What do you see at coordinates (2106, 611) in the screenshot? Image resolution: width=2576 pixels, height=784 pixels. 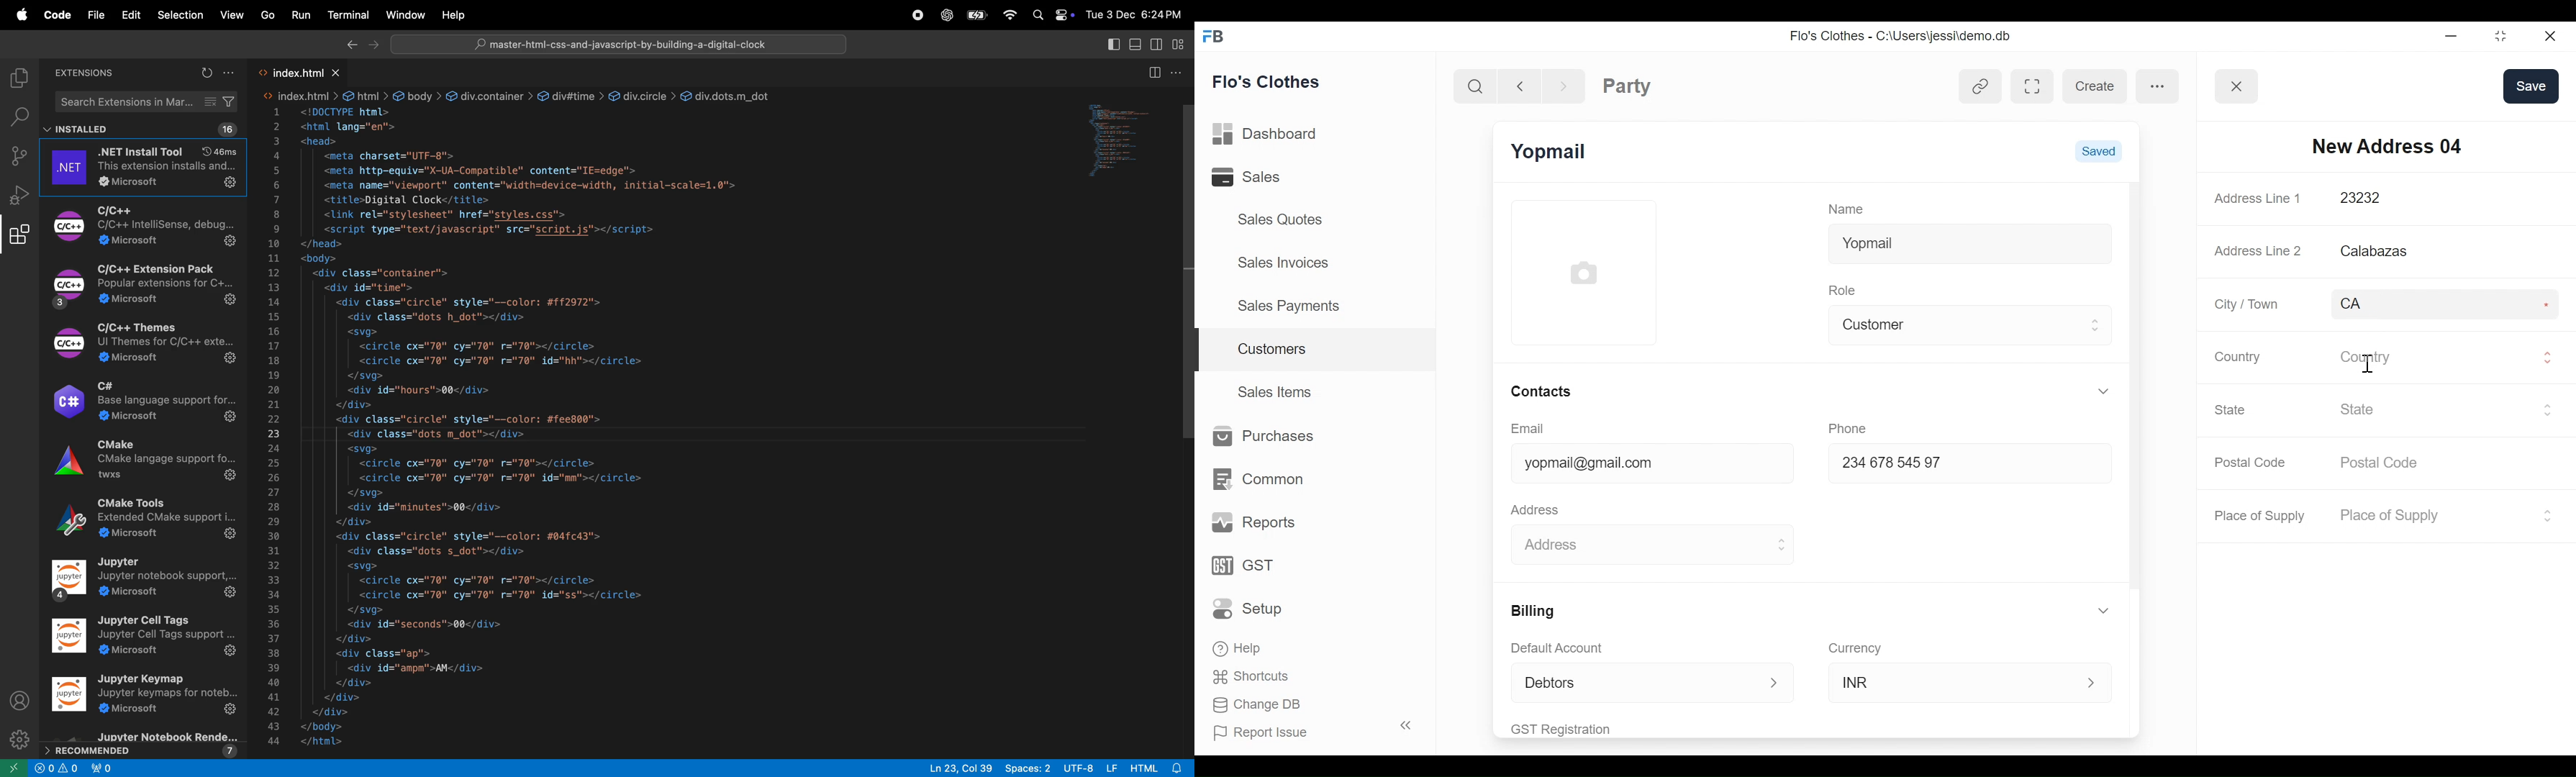 I see `Expand` at bounding box center [2106, 611].